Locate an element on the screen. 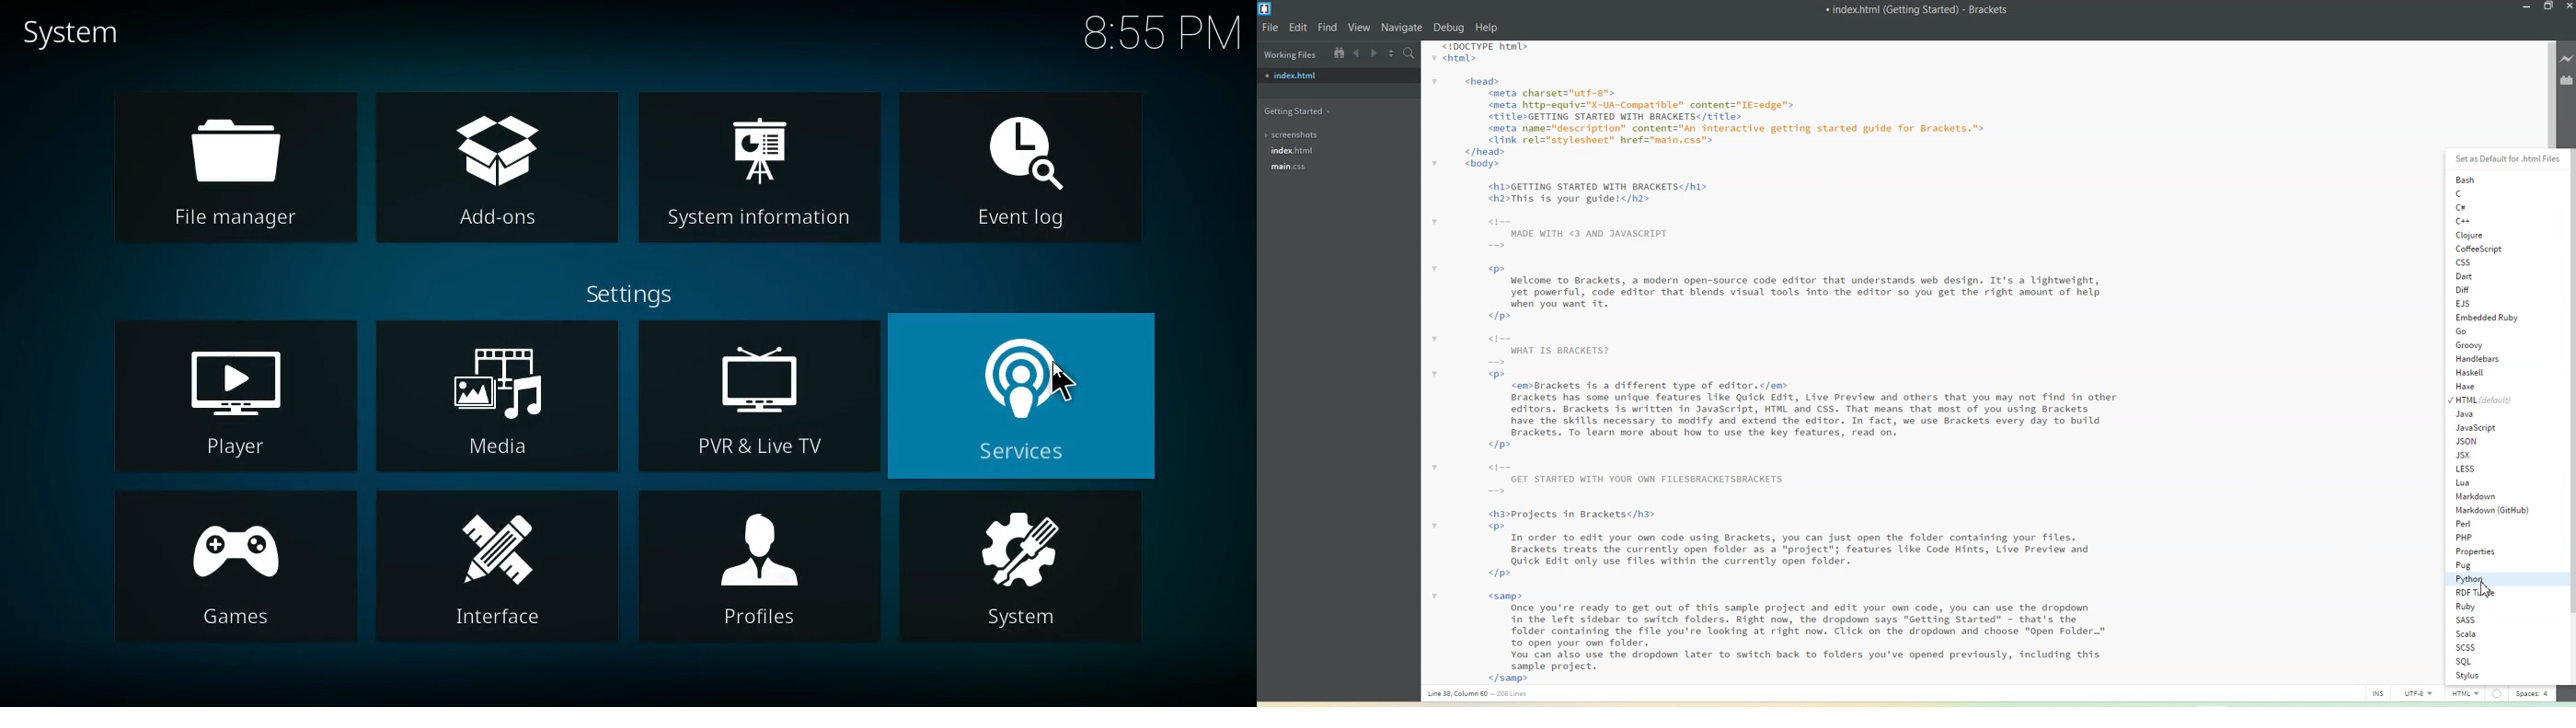  UTF-8 is located at coordinates (2422, 693).